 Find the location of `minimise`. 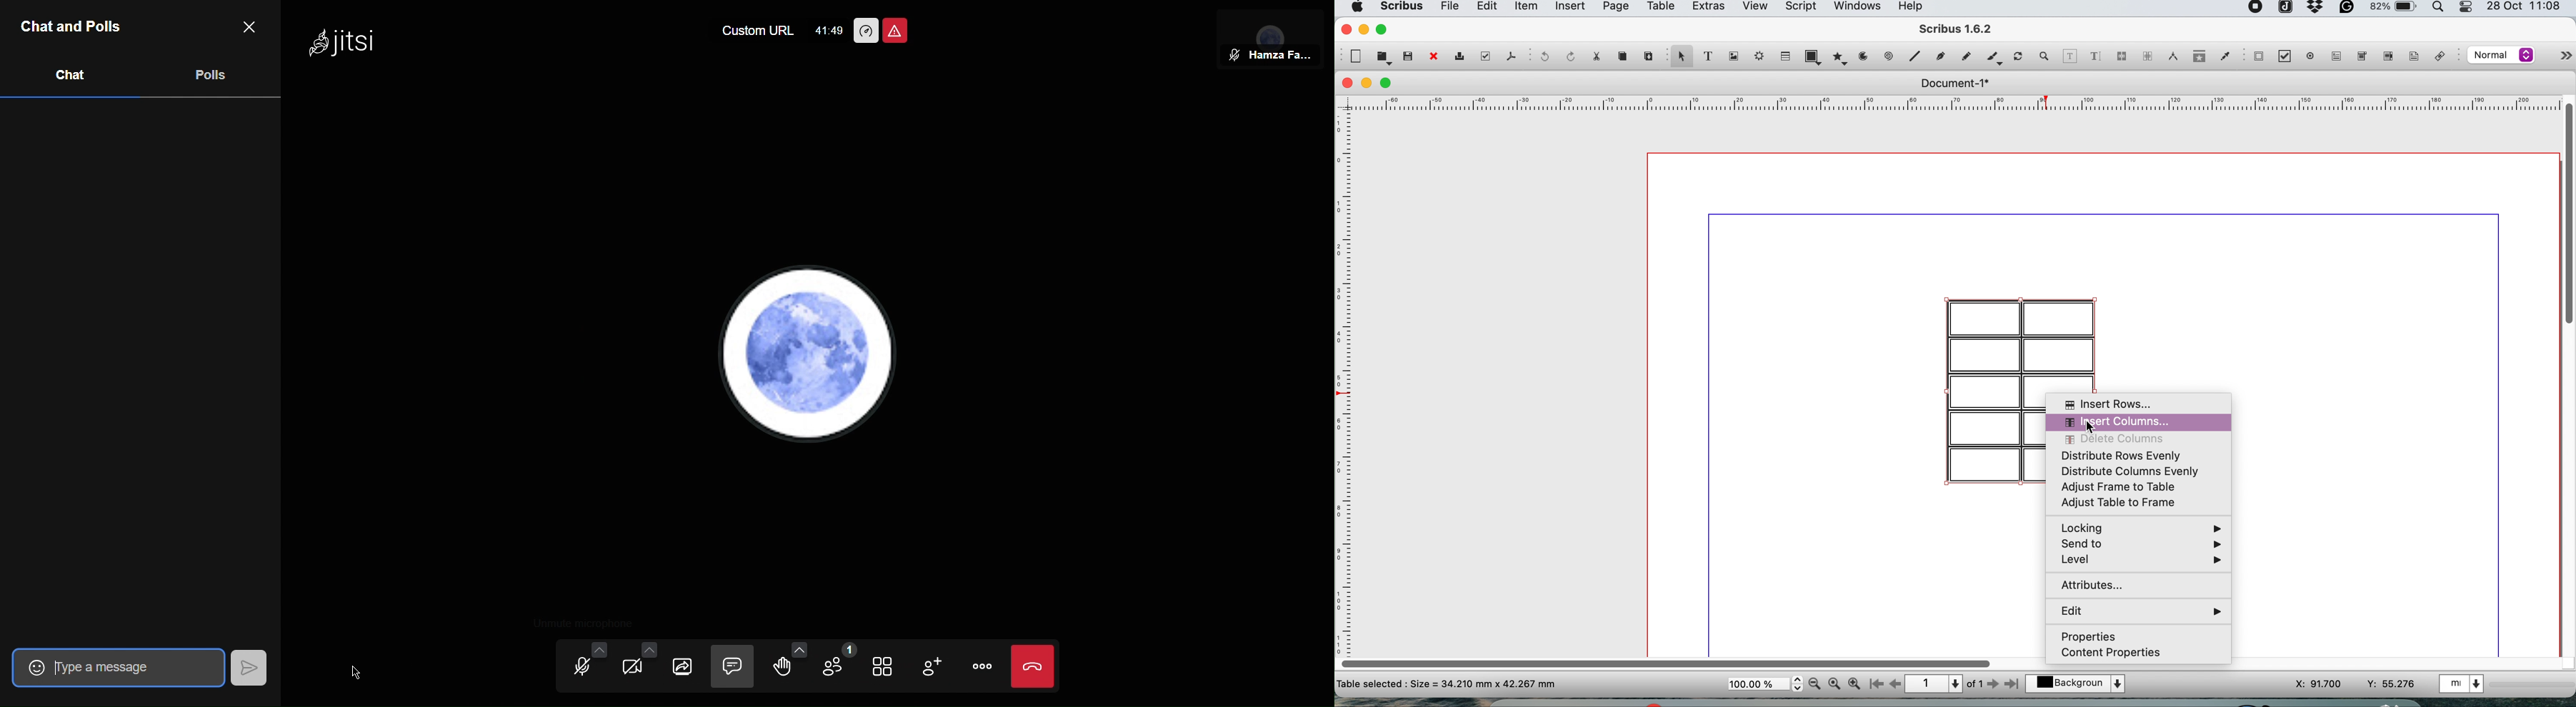

minimise is located at coordinates (1368, 83).